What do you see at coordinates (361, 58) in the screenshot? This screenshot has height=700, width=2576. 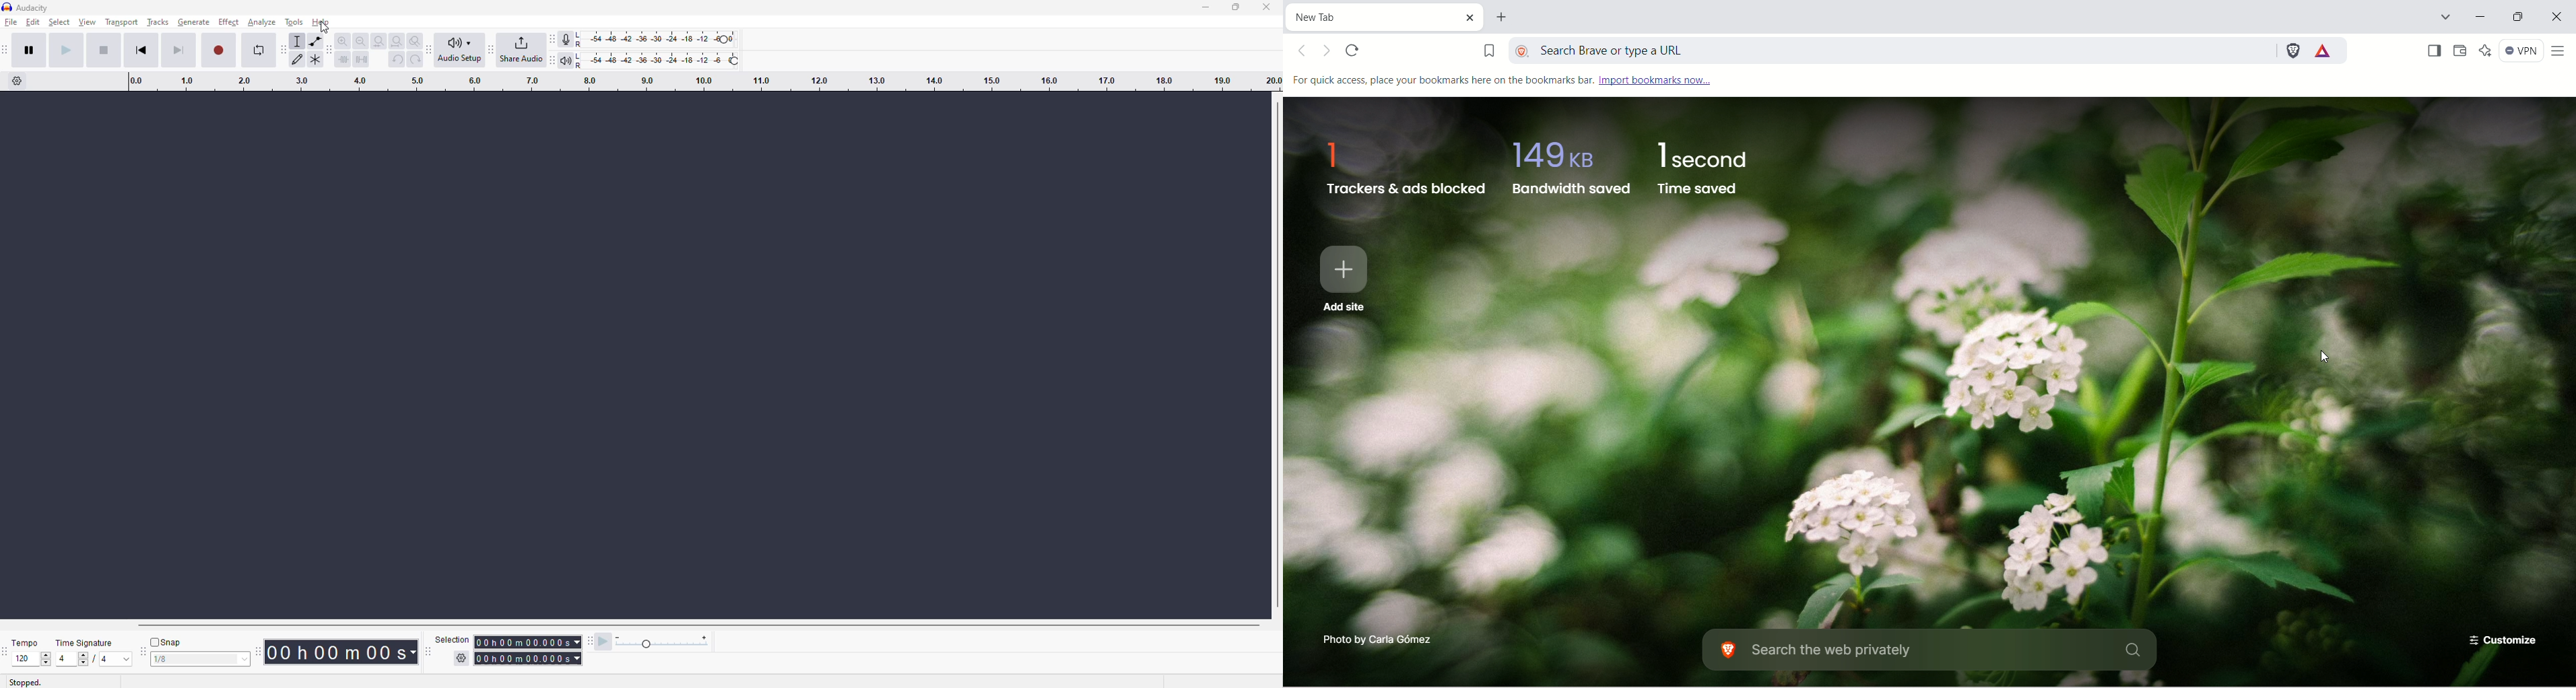 I see `silence audio selection` at bounding box center [361, 58].